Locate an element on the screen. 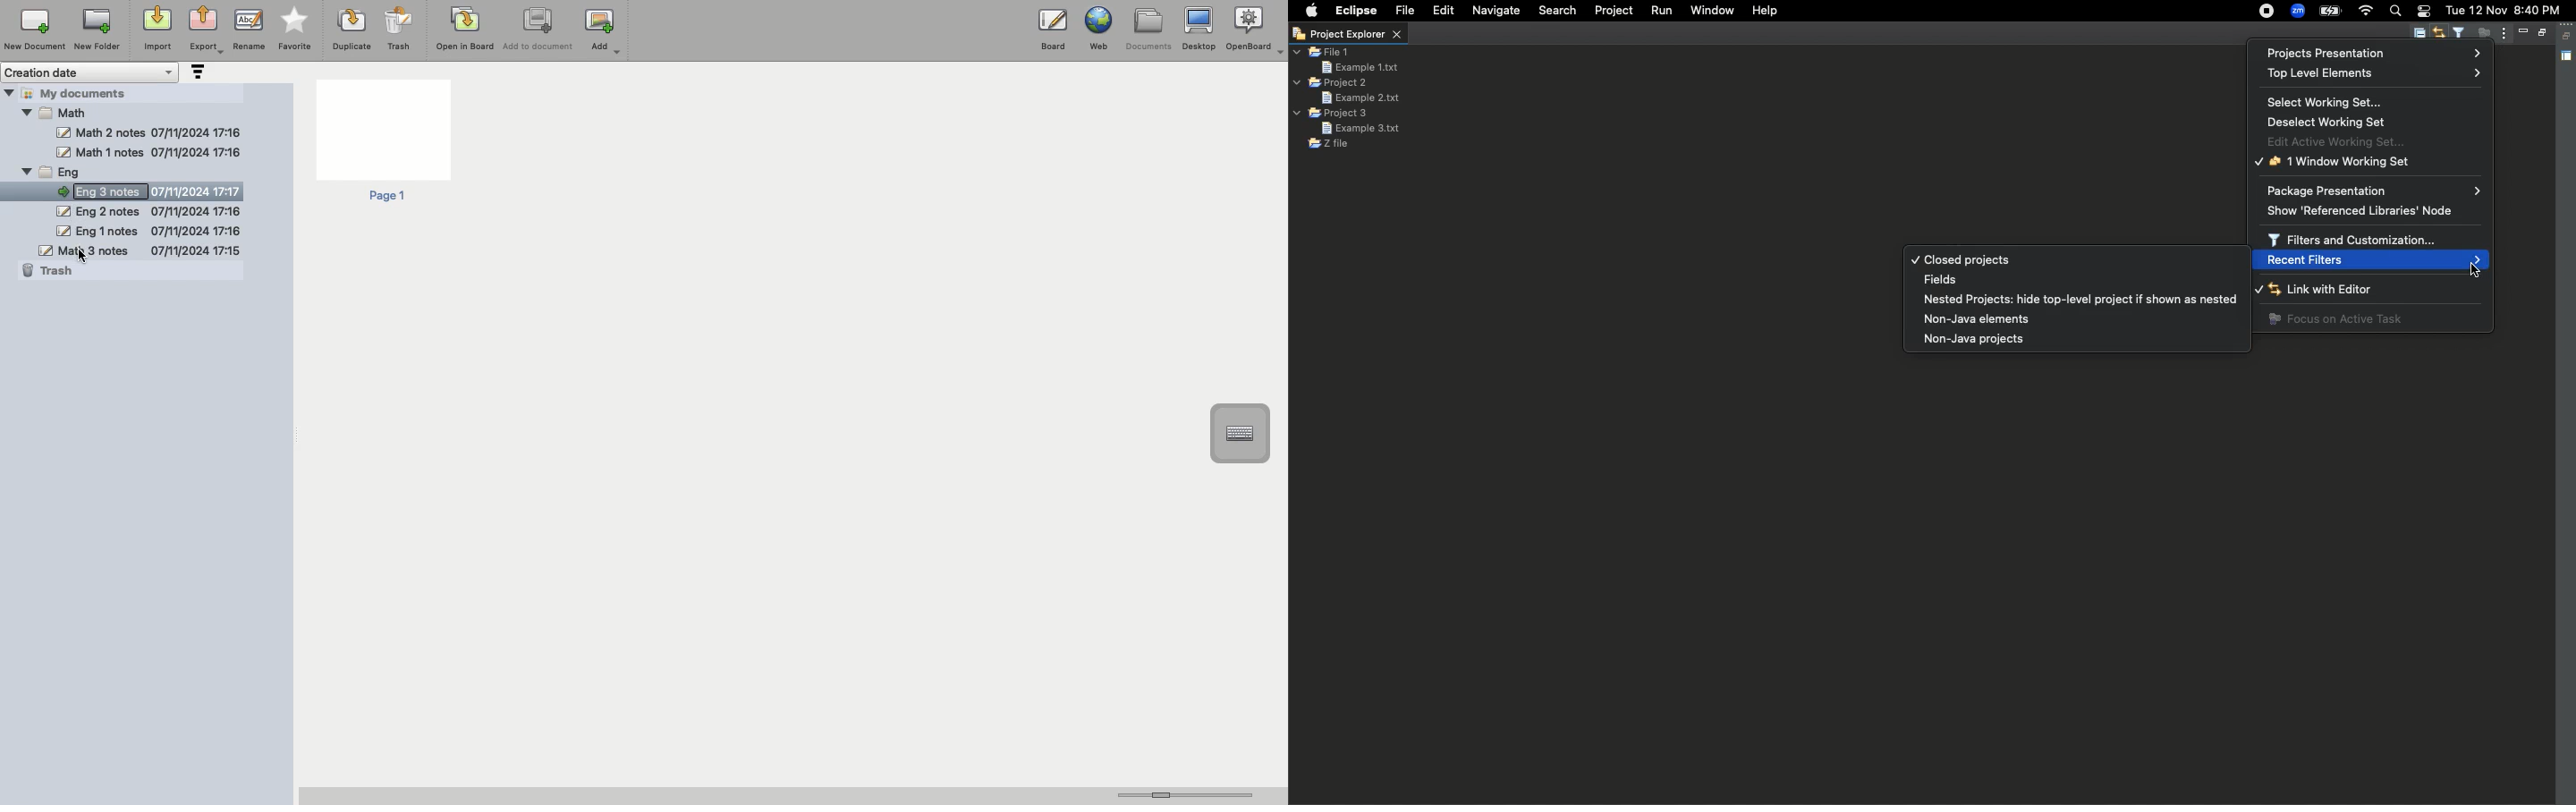 Image resolution: width=2576 pixels, height=812 pixels. Project 2 is located at coordinates (1331, 82).